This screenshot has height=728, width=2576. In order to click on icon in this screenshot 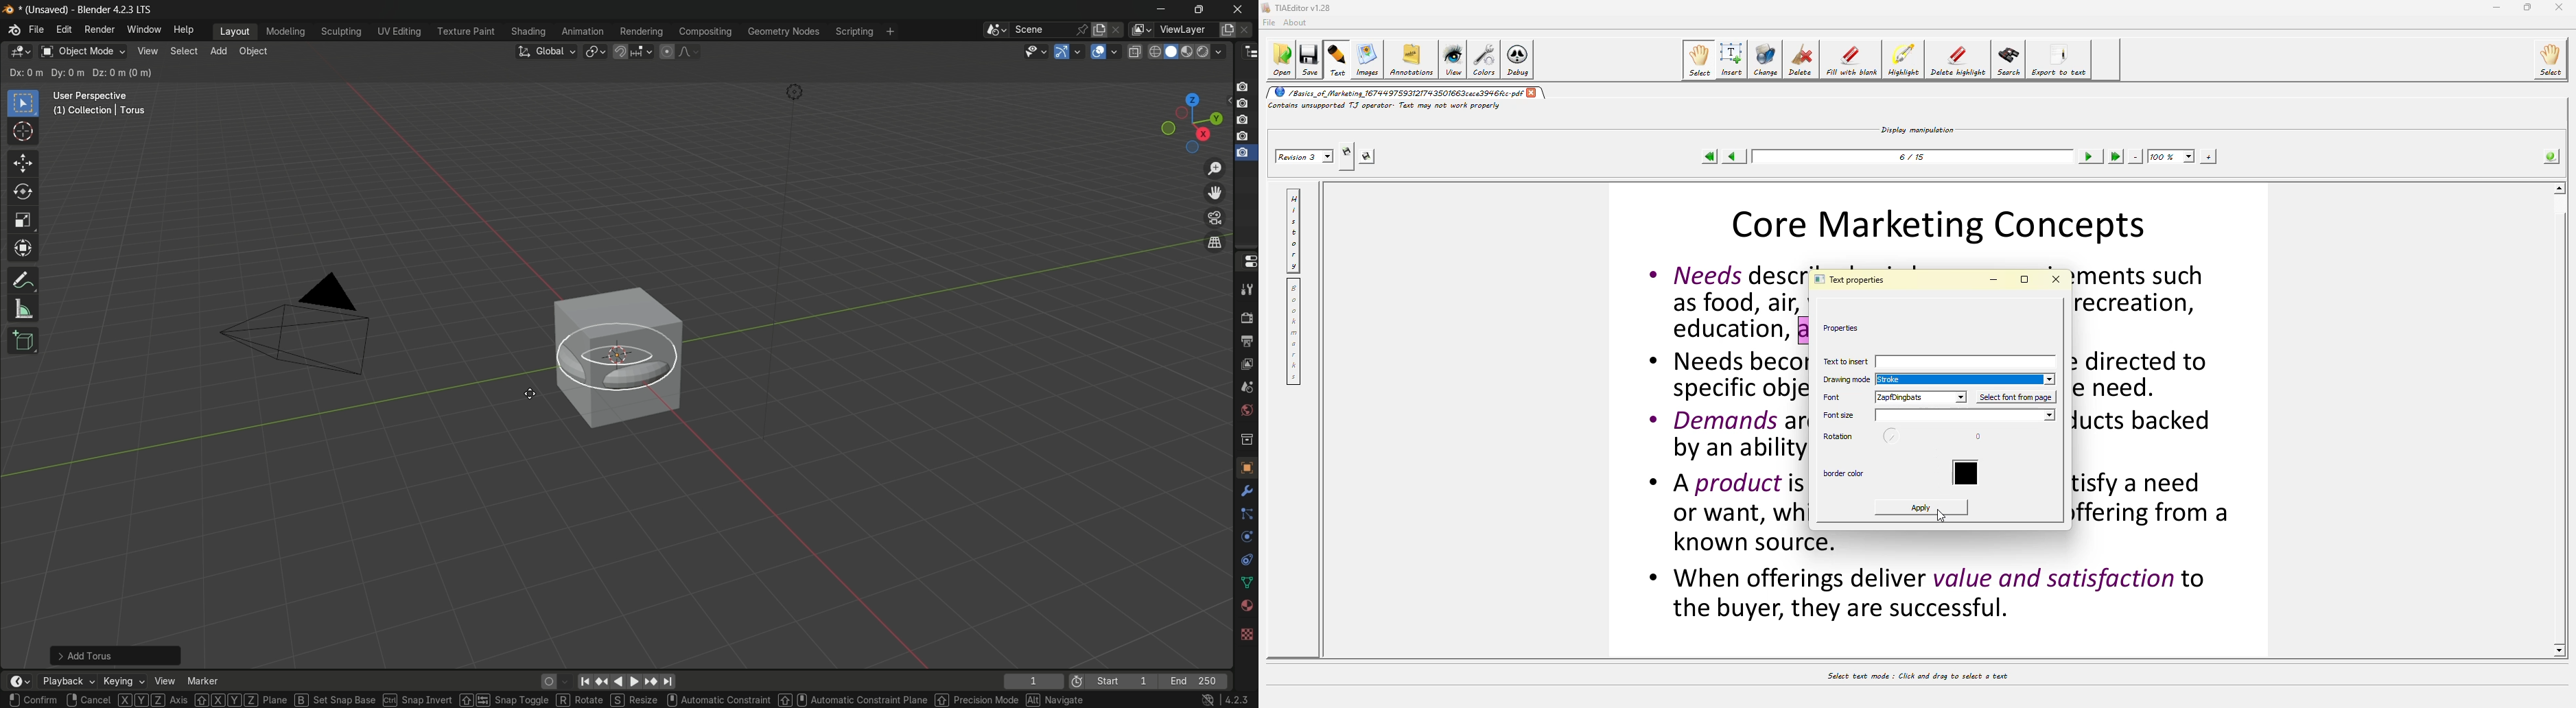, I will do `click(1077, 683)`.